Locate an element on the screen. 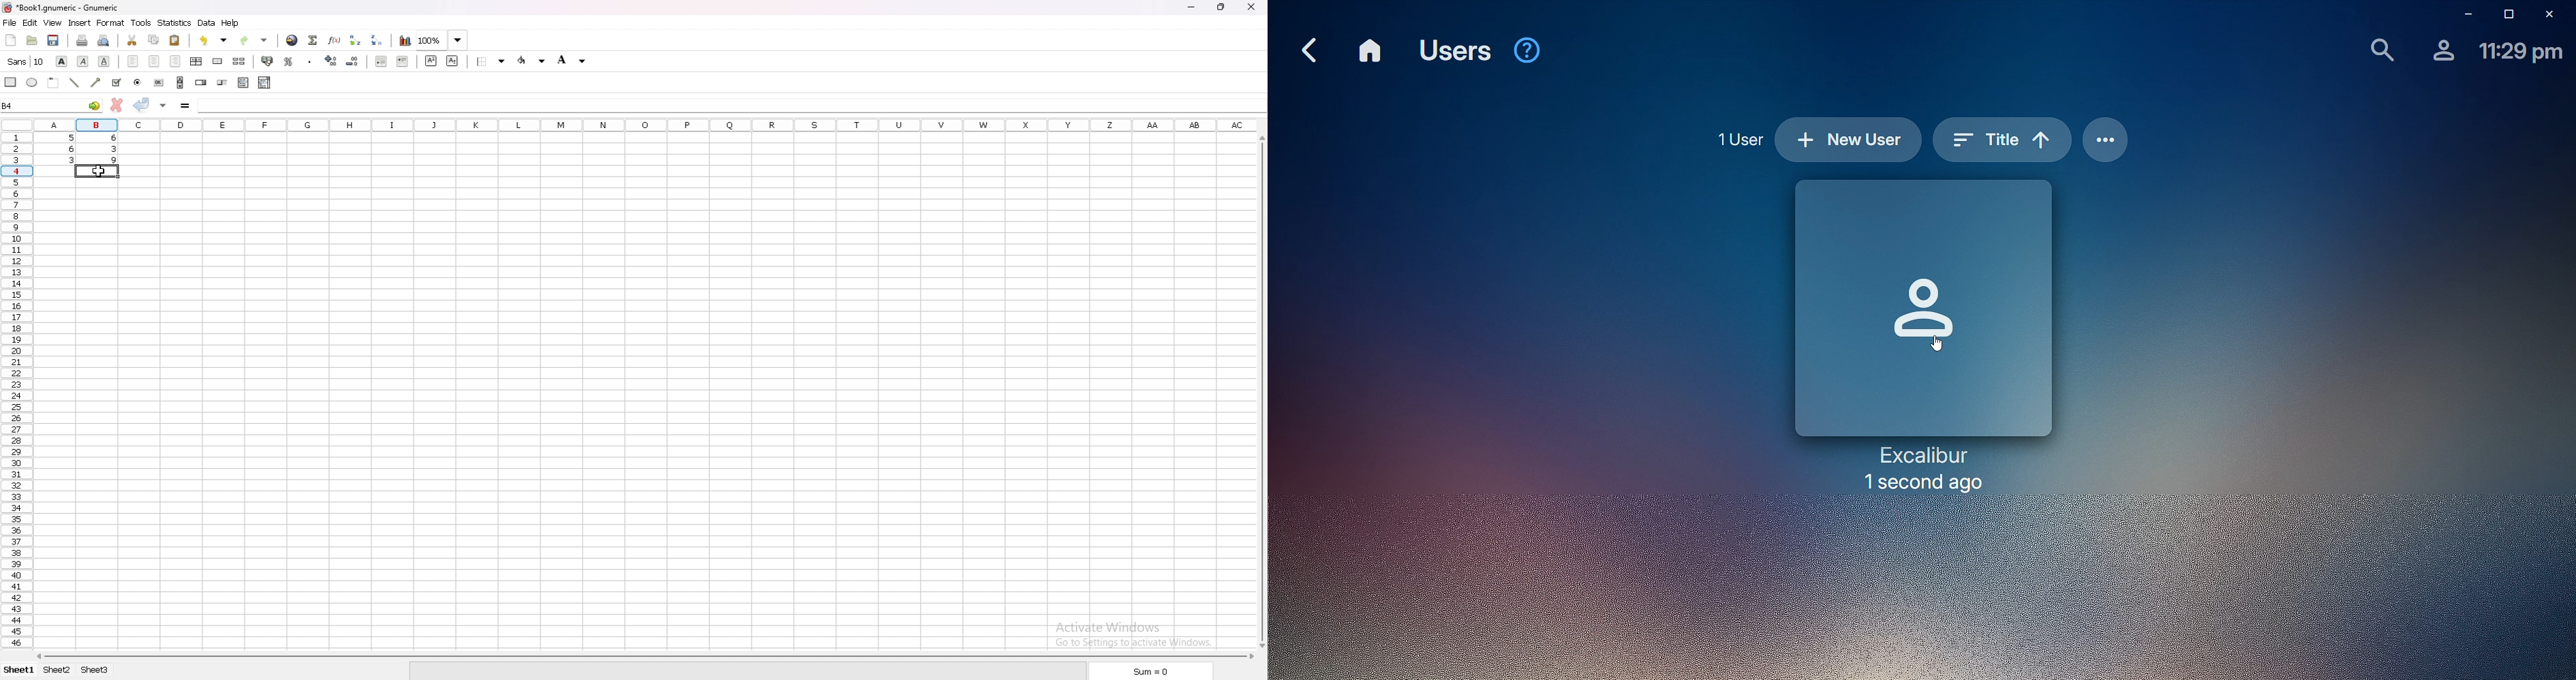 The image size is (2576, 700). sort ascending is located at coordinates (355, 40).